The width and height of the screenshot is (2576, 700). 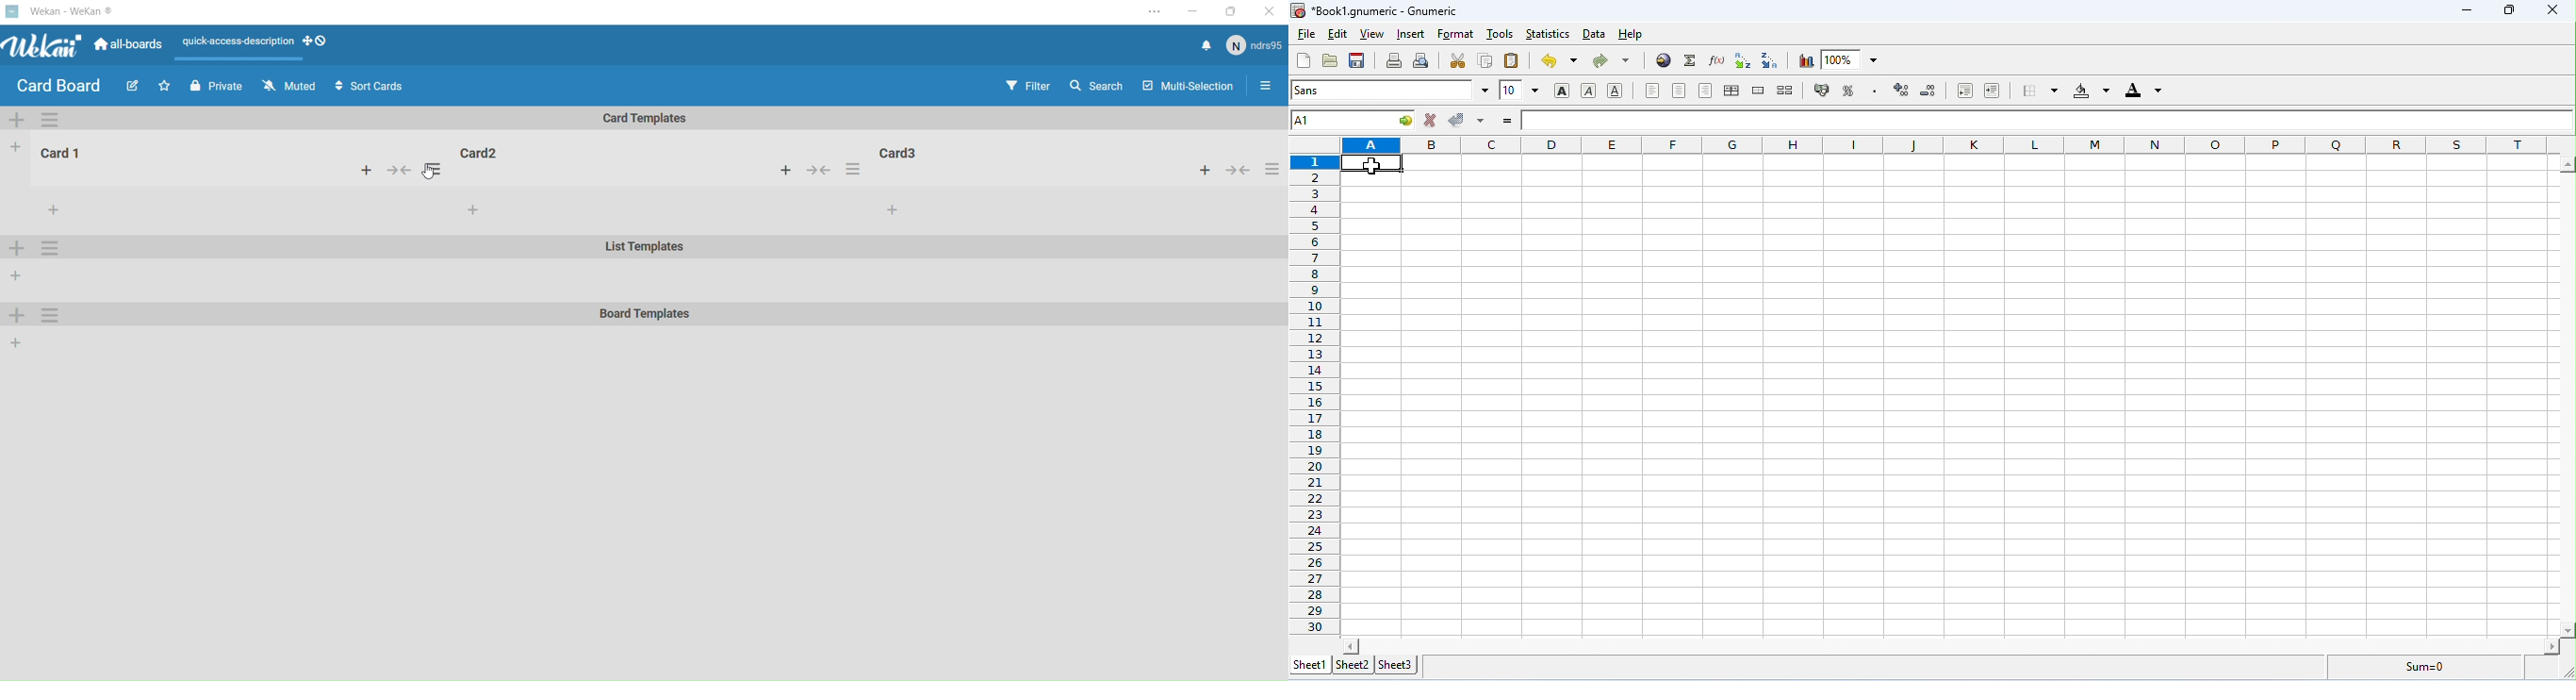 What do you see at coordinates (1377, 10) in the screenshot?
I see `title` at bounding box center [1377, 10].